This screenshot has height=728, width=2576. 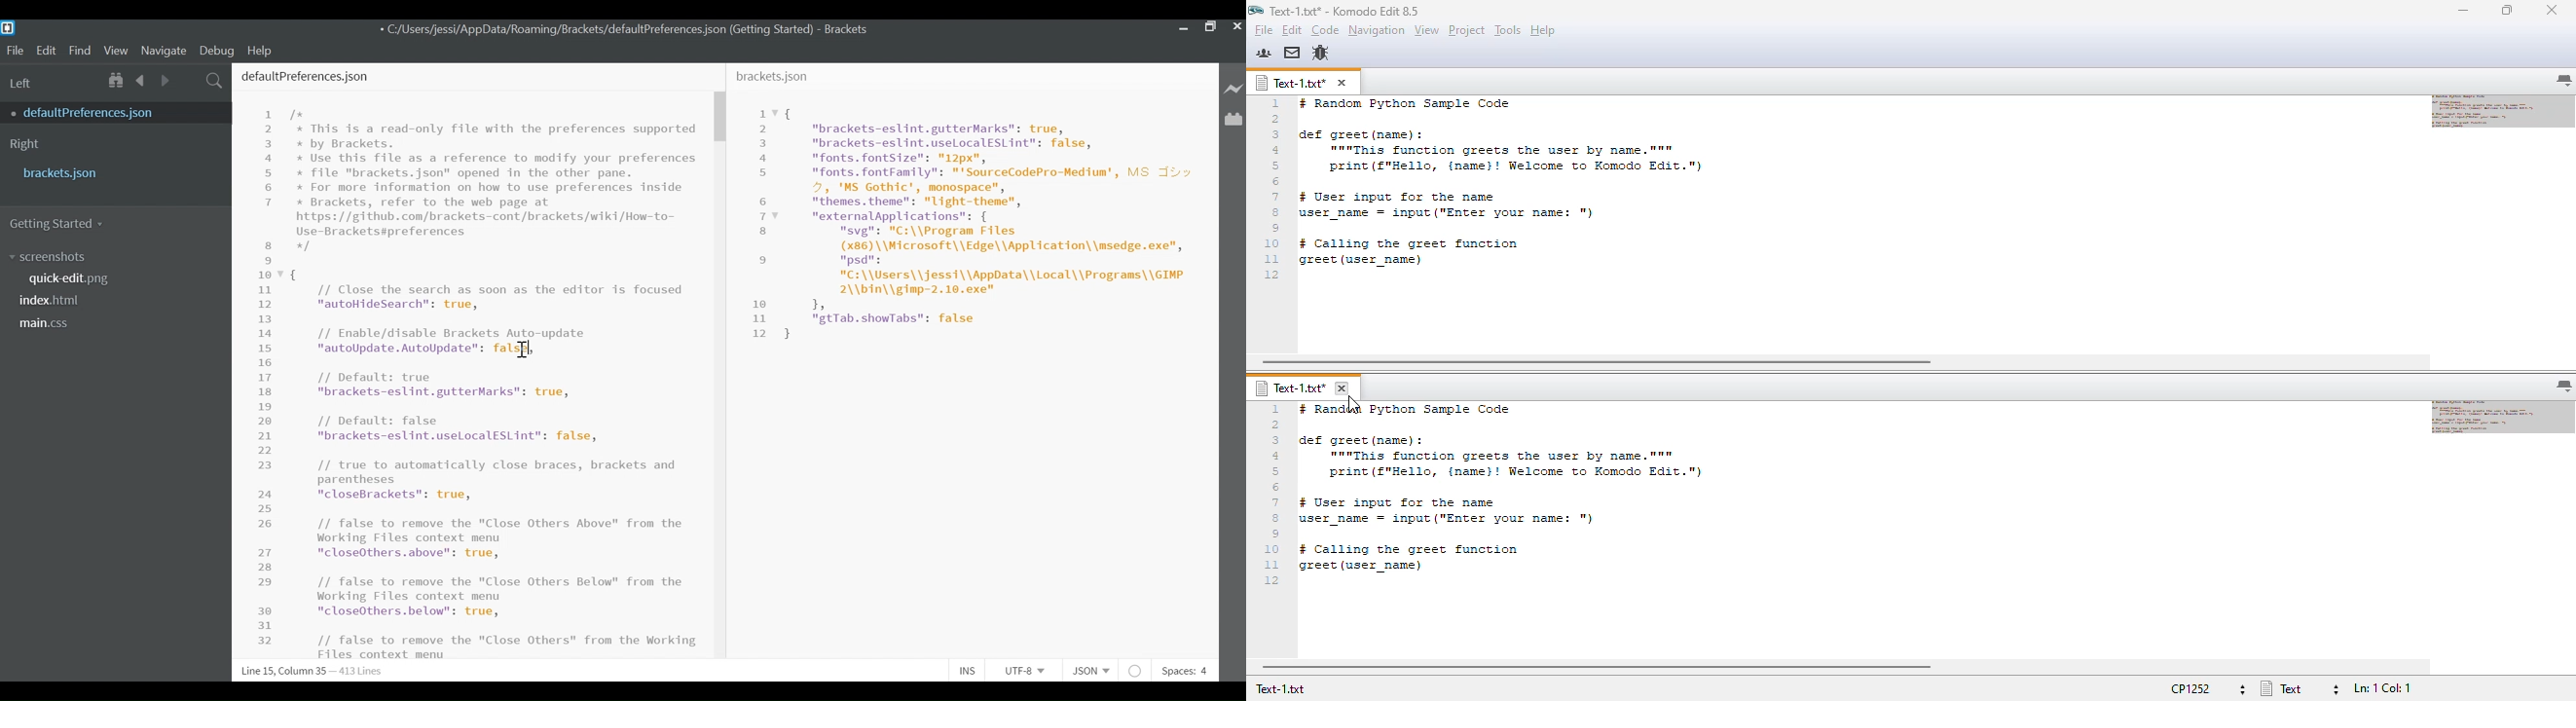 What do you see at coordinates (1376, 30) in the screenshot?
I see `navigation` at bounding box center [1376, 30].